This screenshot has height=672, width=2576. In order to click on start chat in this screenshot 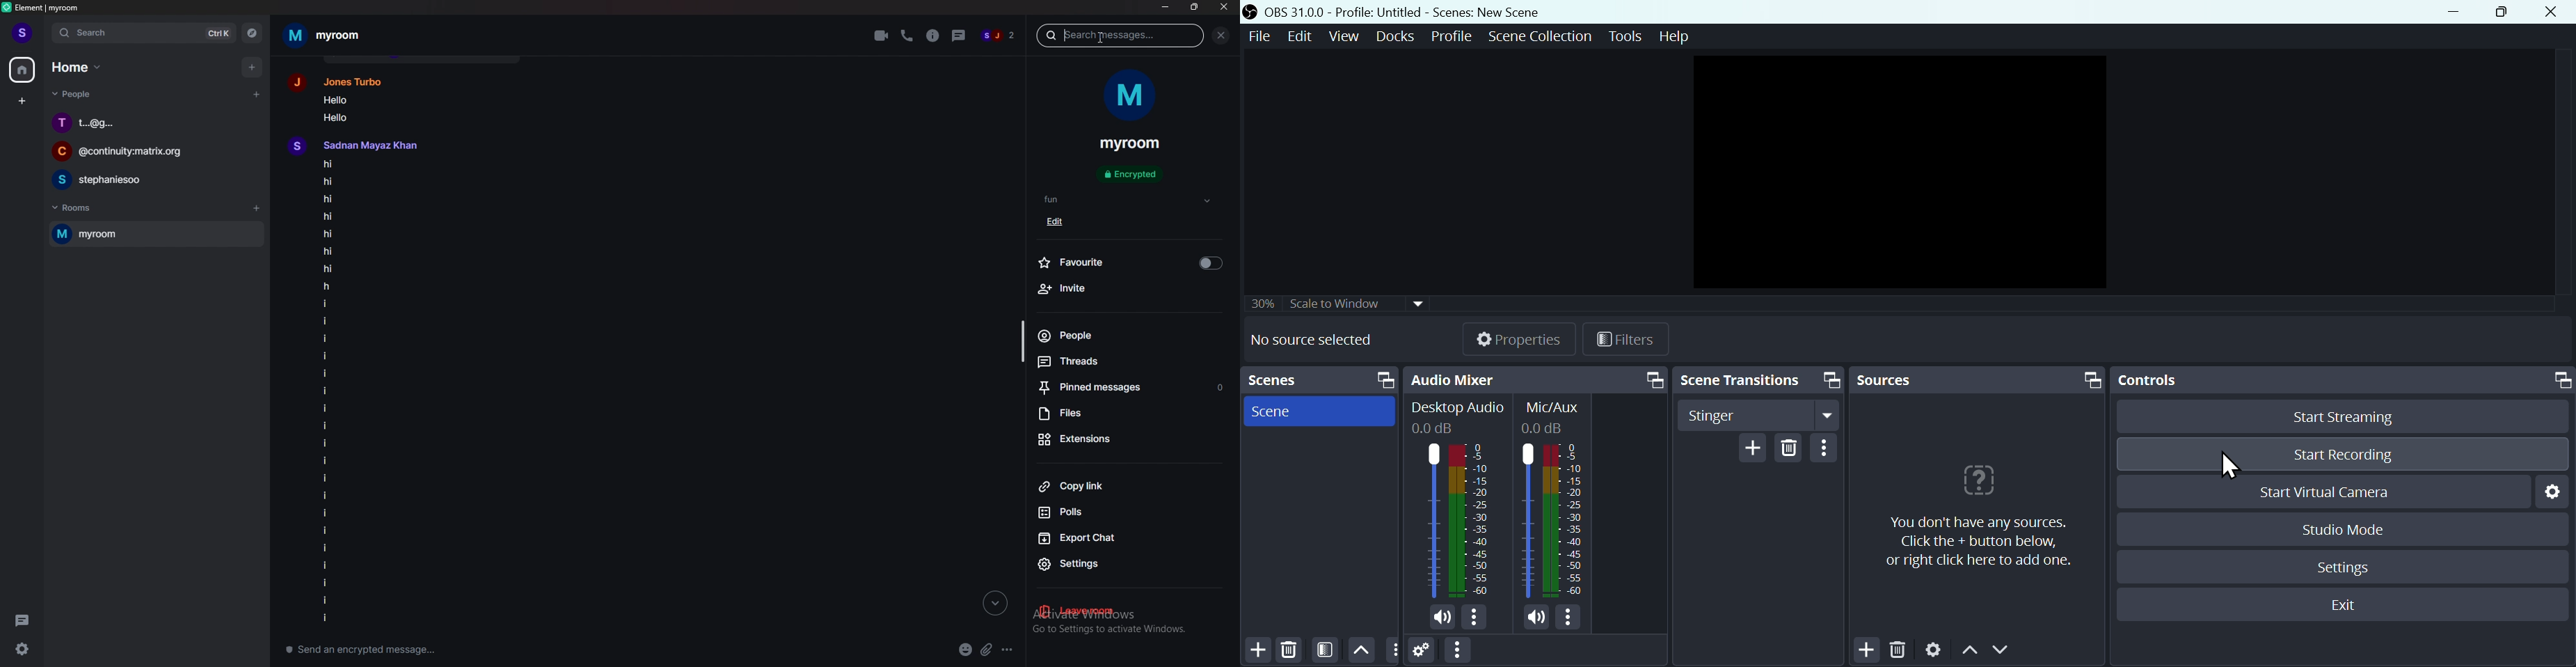, I will do `click(257, 93)`.